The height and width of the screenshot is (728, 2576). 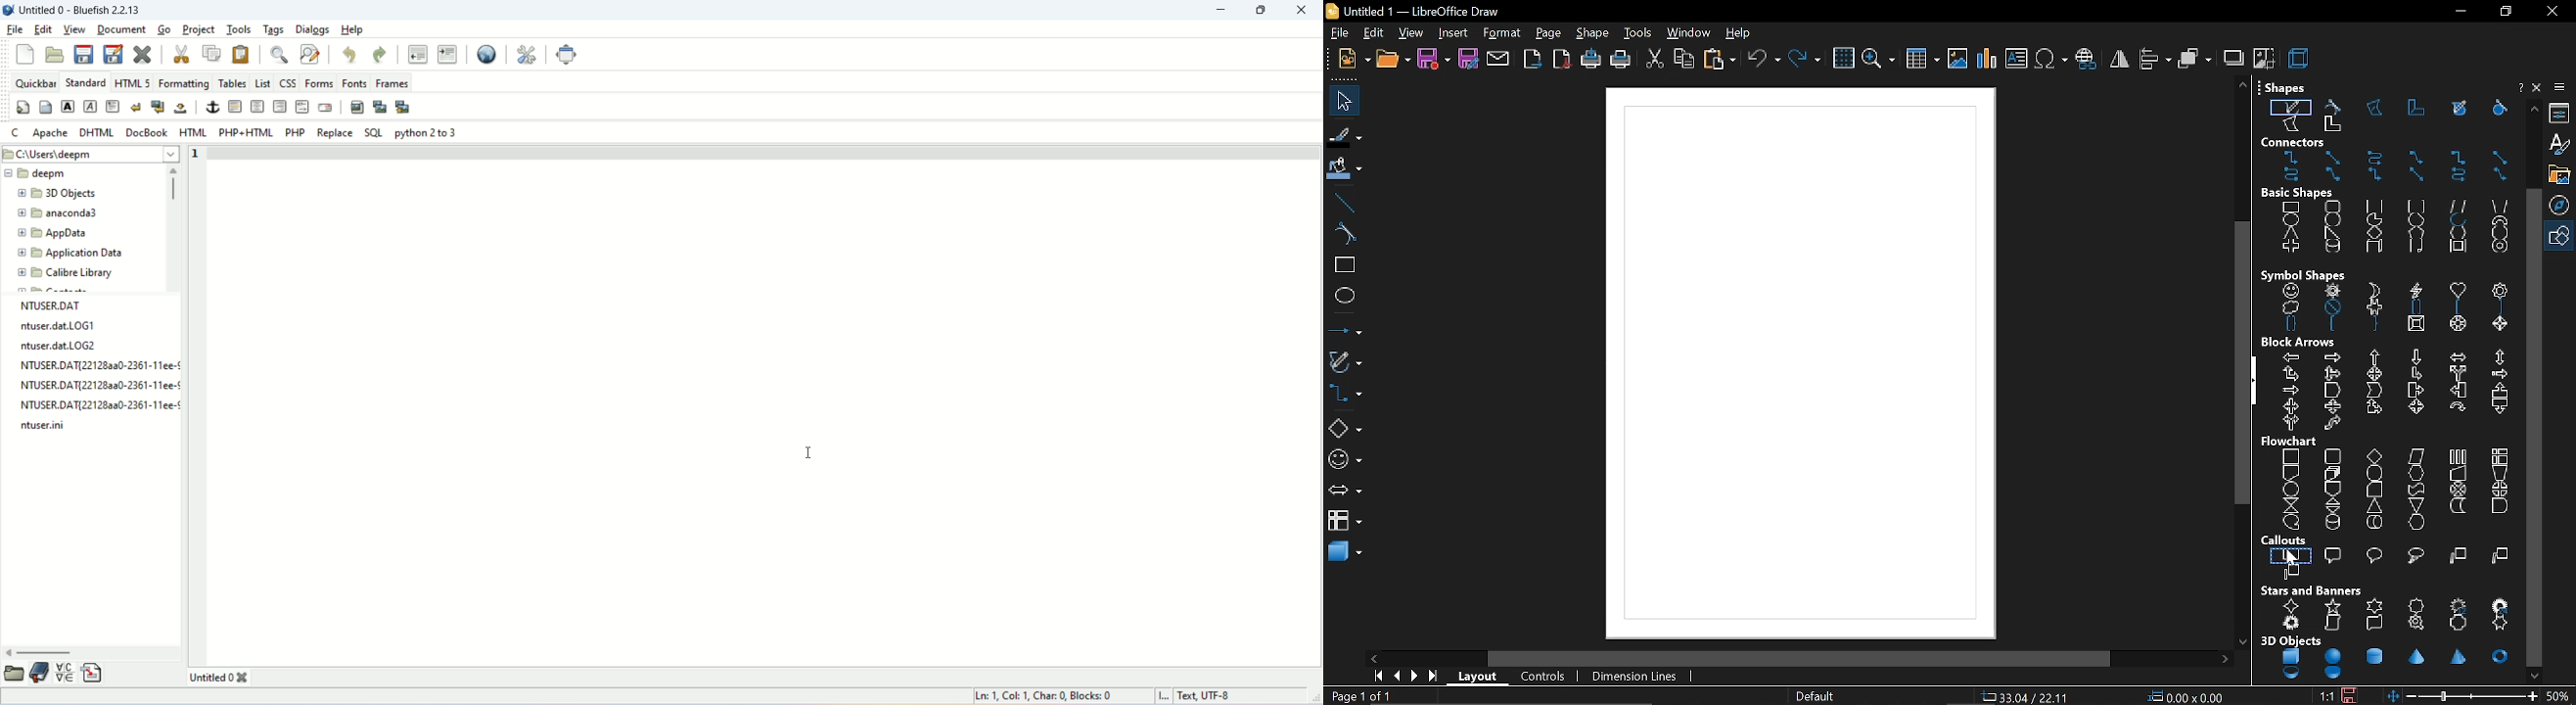 I want to click on line 3, so click(x=2292, y=571).